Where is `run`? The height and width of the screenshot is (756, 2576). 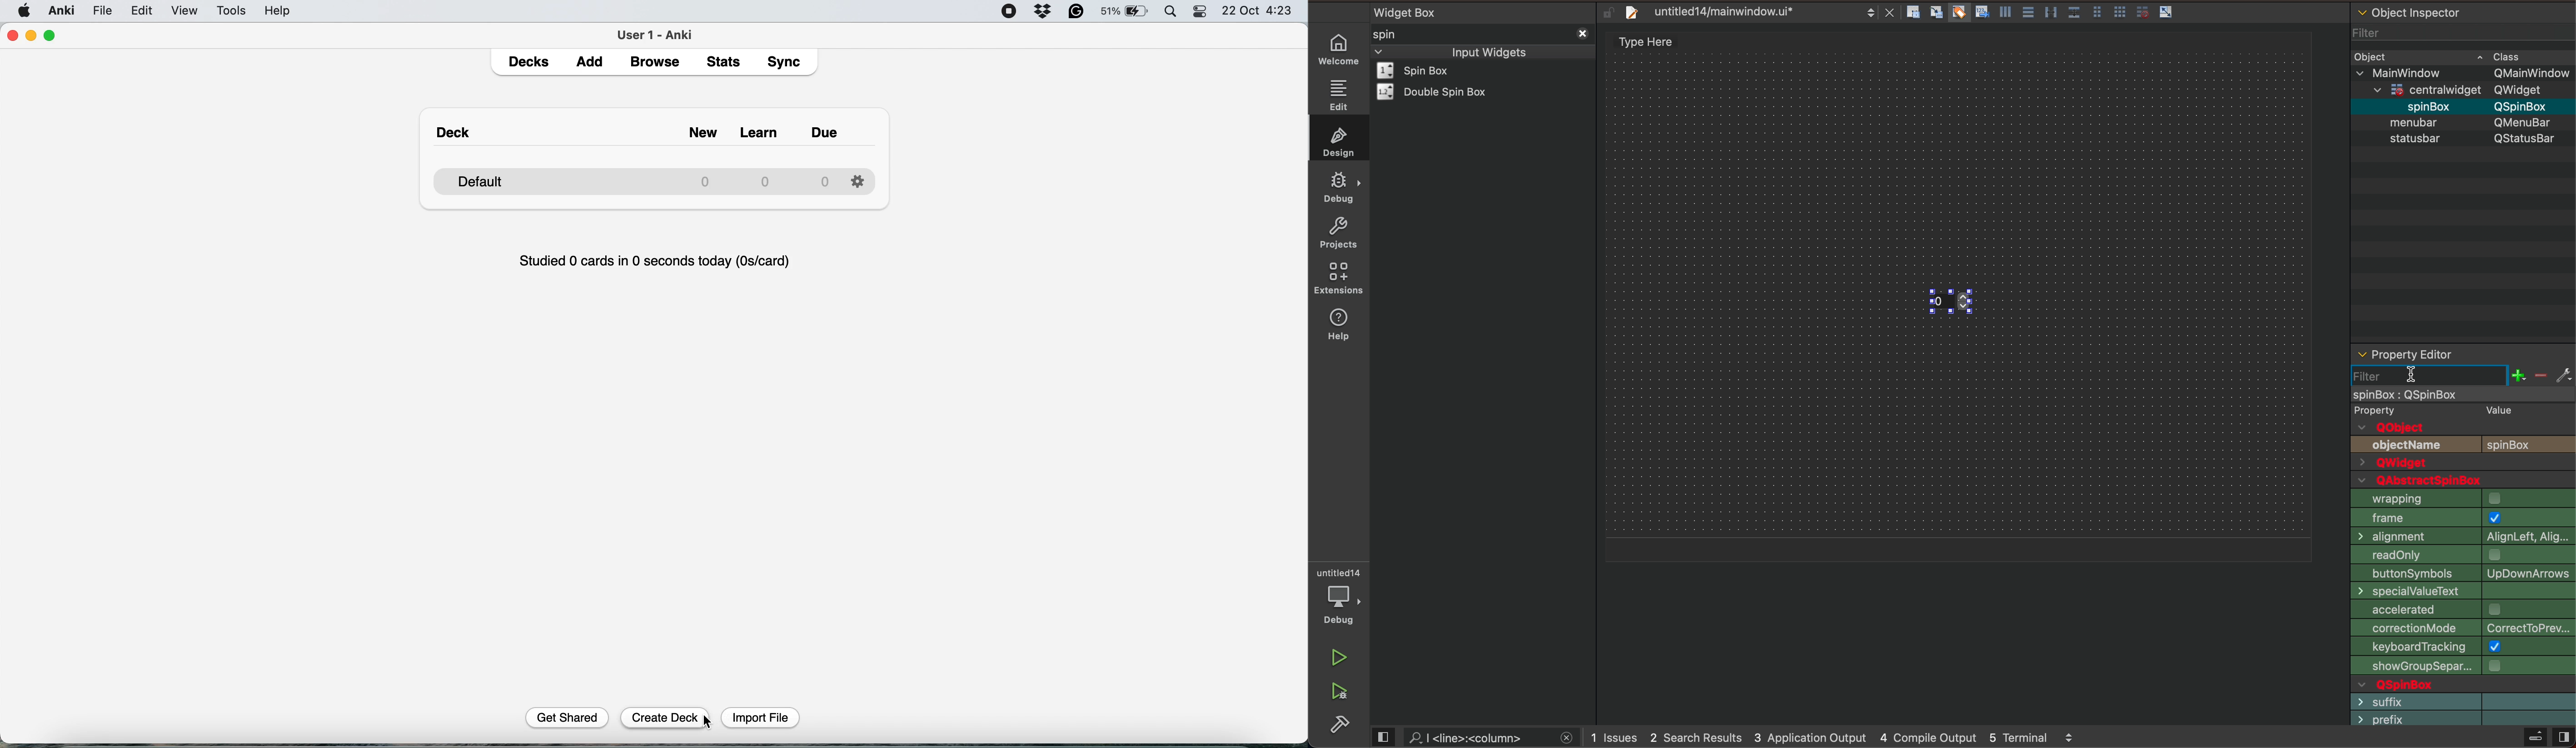
run is located at coordinates (1337, 658).